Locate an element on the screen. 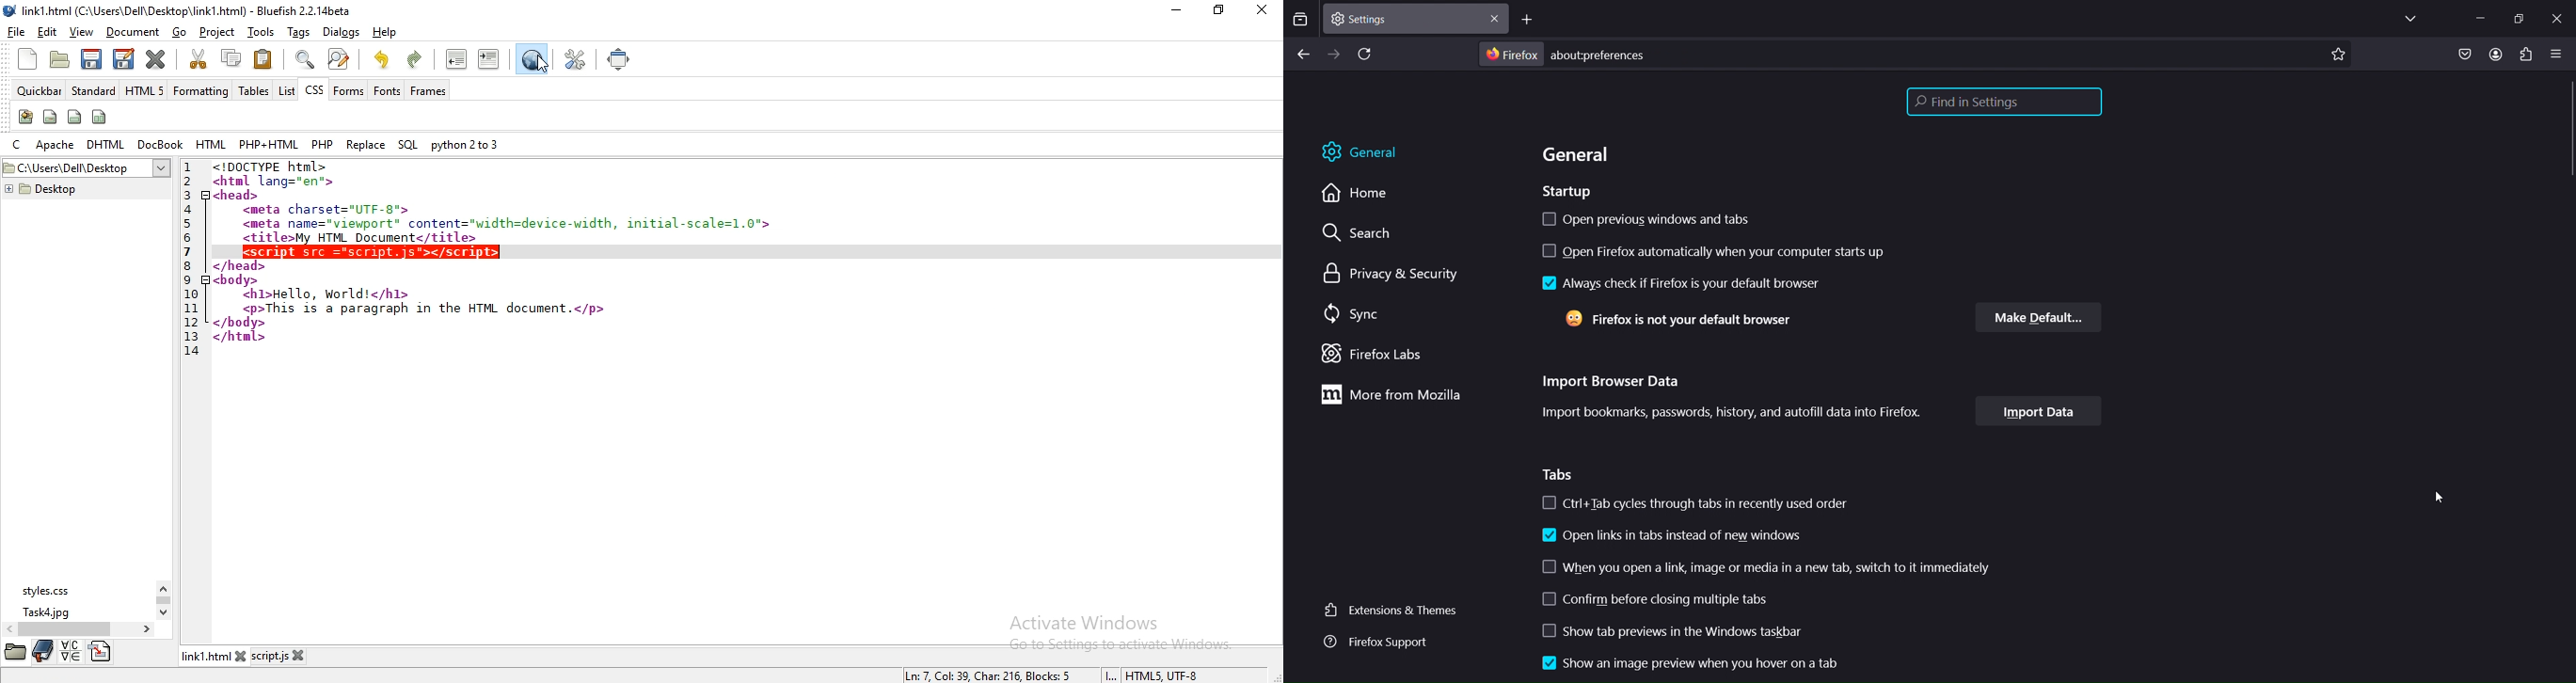 This screenshot has height=700, width=2576. 9 is located at coordinates (187, 280).